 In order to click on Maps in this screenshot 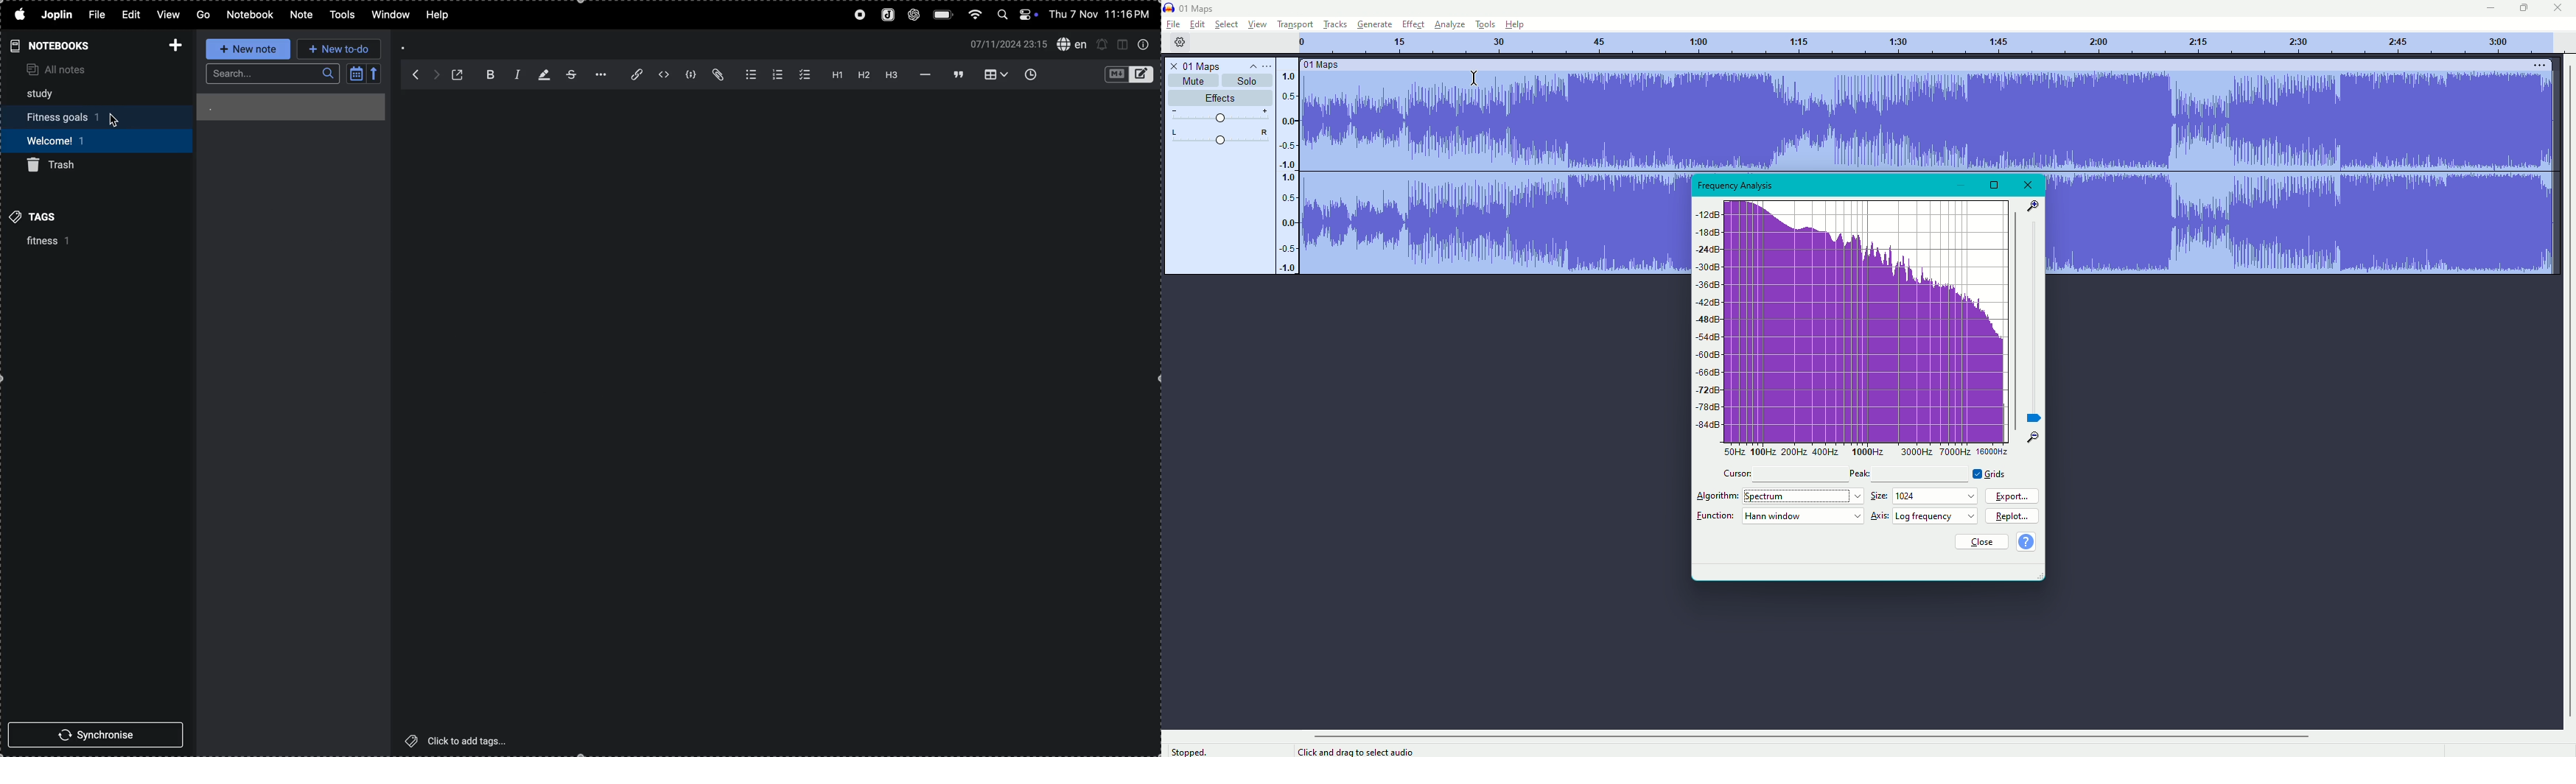, I will do `click(1191, 8)`.